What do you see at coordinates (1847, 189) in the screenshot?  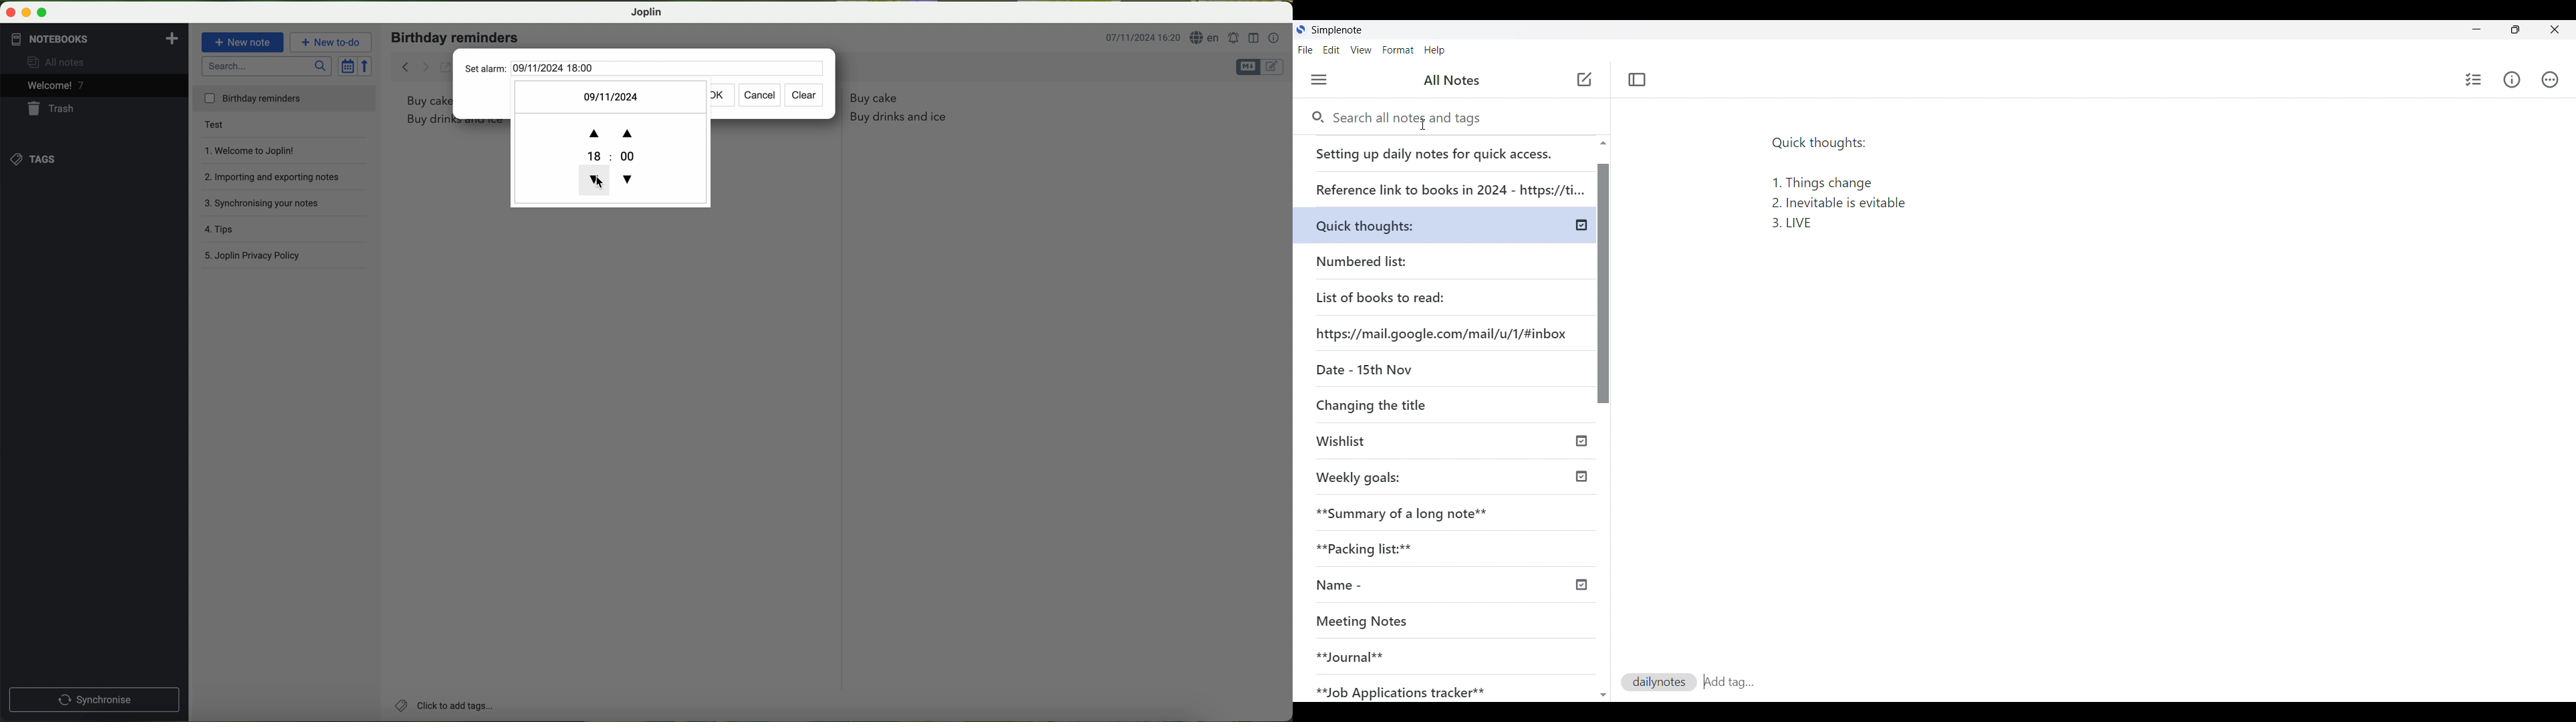 I see `Quick thoughts:

1. Things change

2. Inevitable is evitable
3. LIVE` at bounding box center [1847, 189].